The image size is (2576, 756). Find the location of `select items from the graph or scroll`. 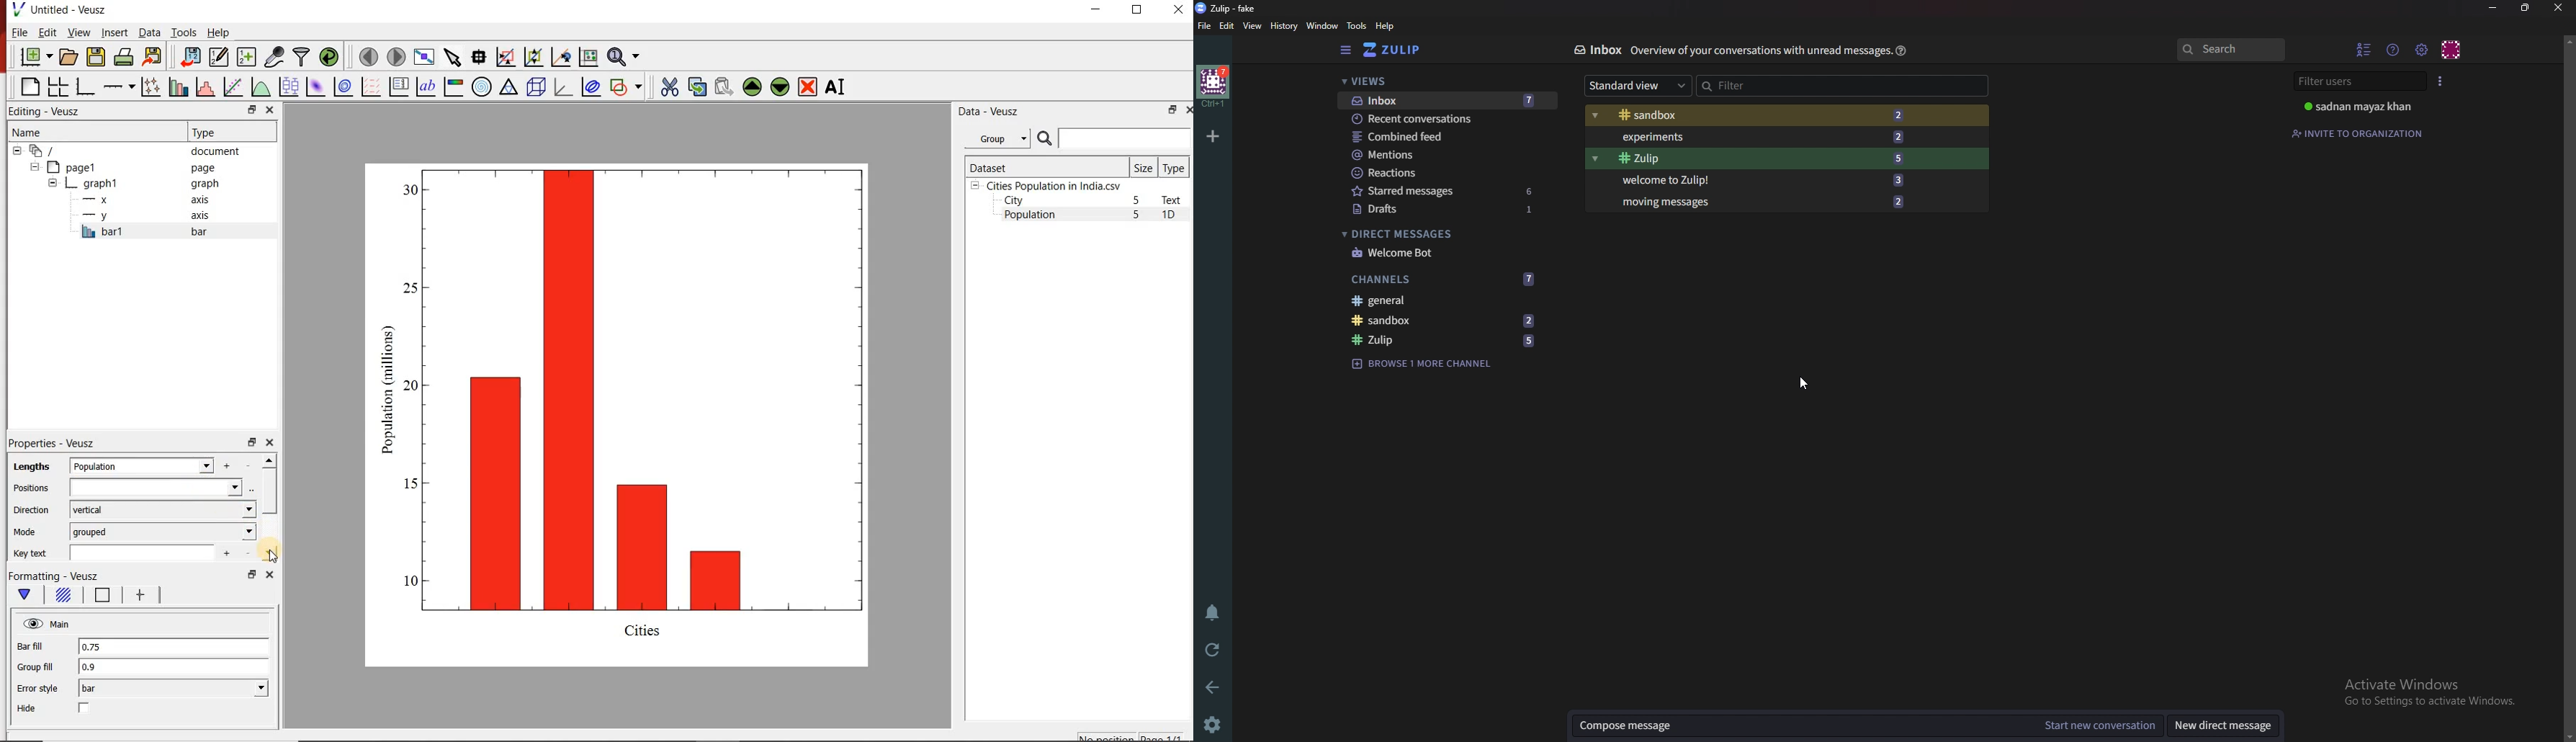

select items from the graph or scroll is located at coordinates (452, 56).